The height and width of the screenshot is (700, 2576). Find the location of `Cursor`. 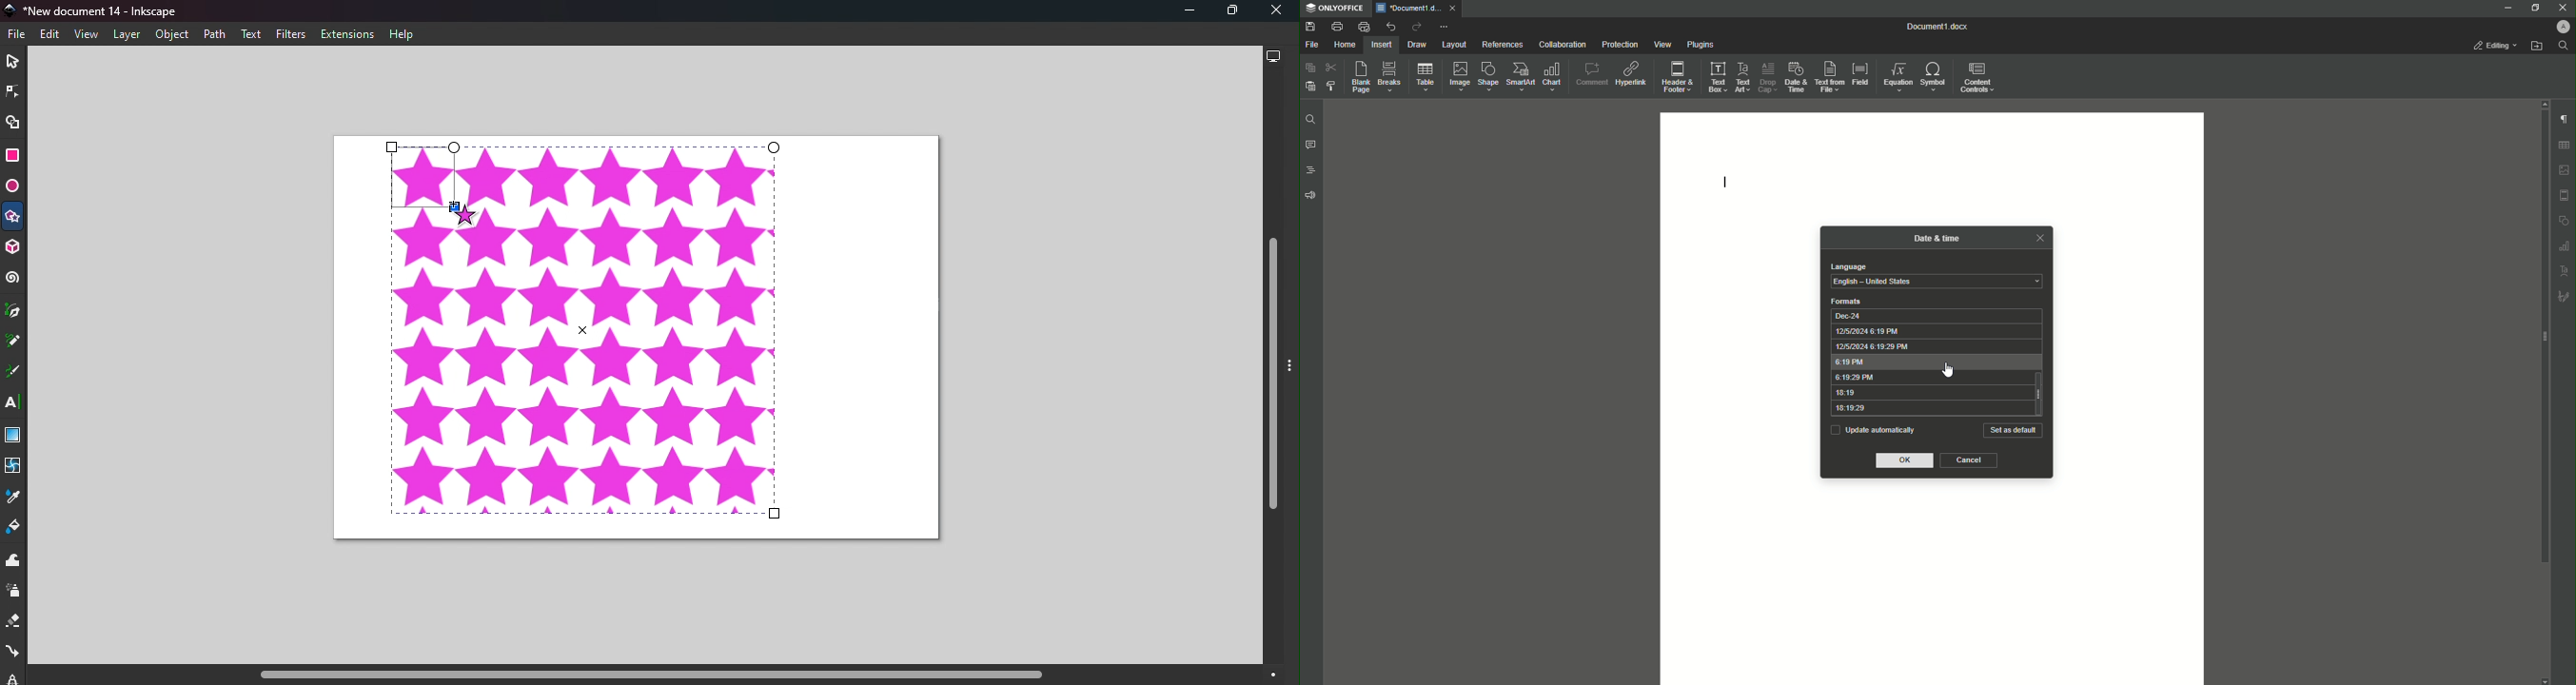

Cursor is located at coordinates (1947, 371).